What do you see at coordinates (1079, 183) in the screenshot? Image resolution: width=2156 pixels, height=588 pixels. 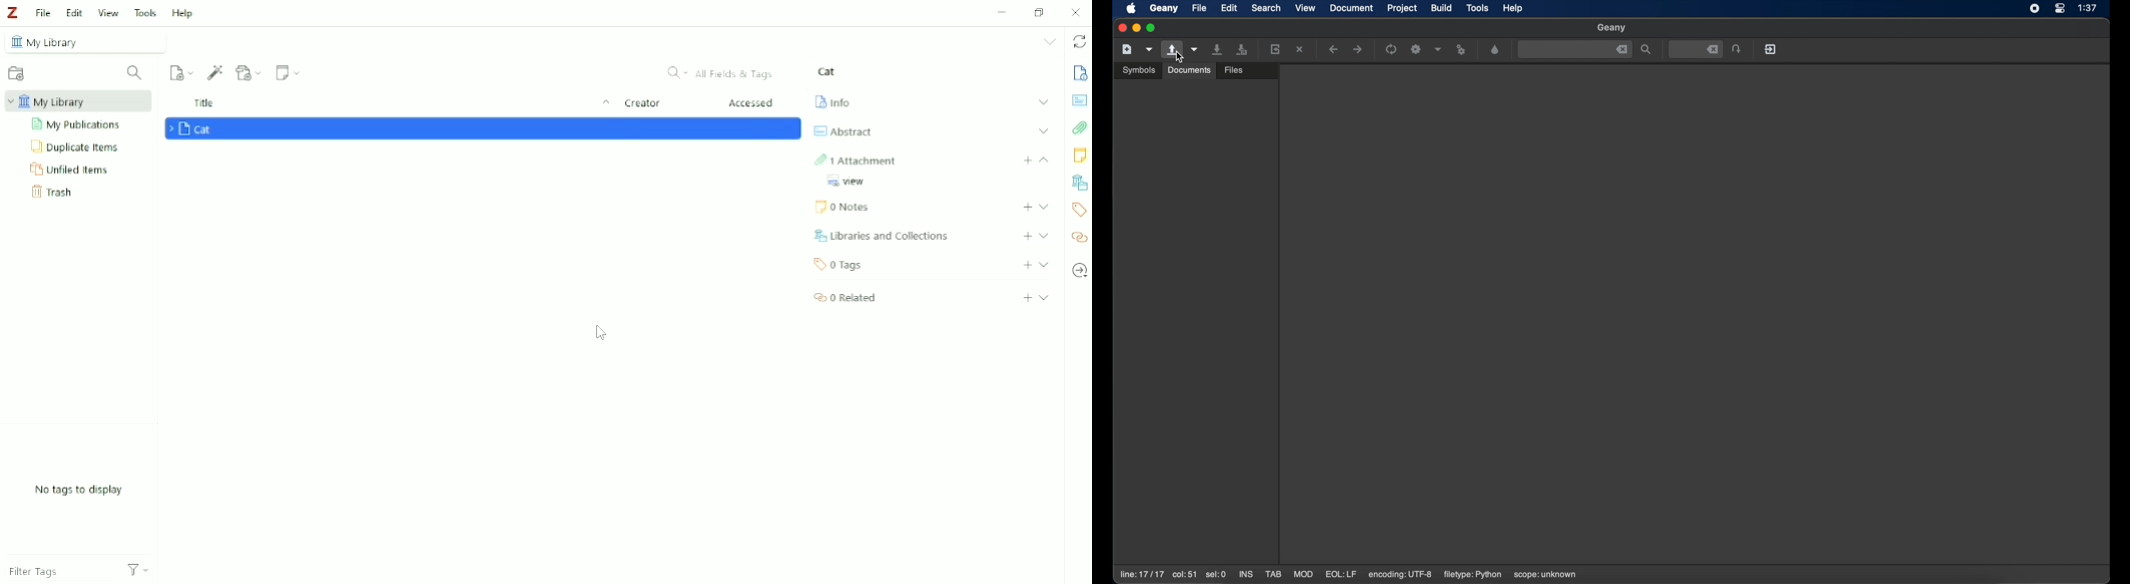 I see `Libraries and Collections` at bounding box center [1079, 183].